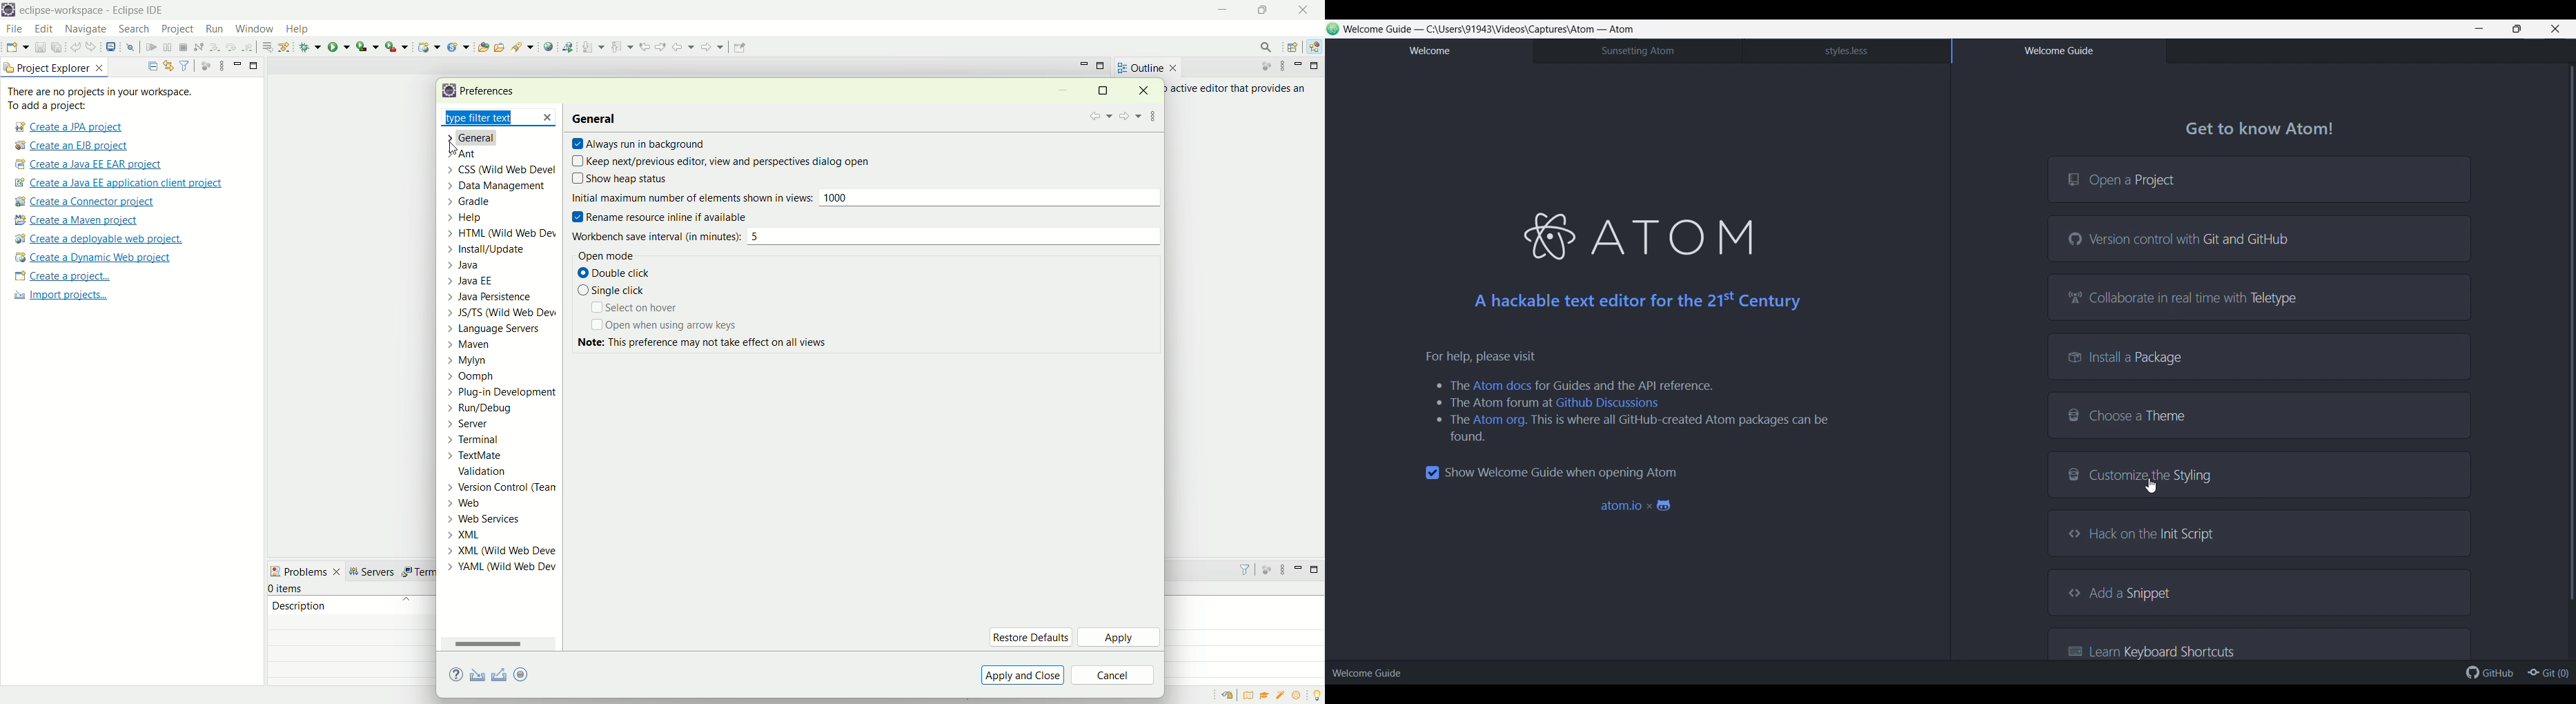 This screenshot has width=2576, height=728. Describe the element at coordinates (671, 217) in the screenshot. I see `rename resource inline if available` at that location.